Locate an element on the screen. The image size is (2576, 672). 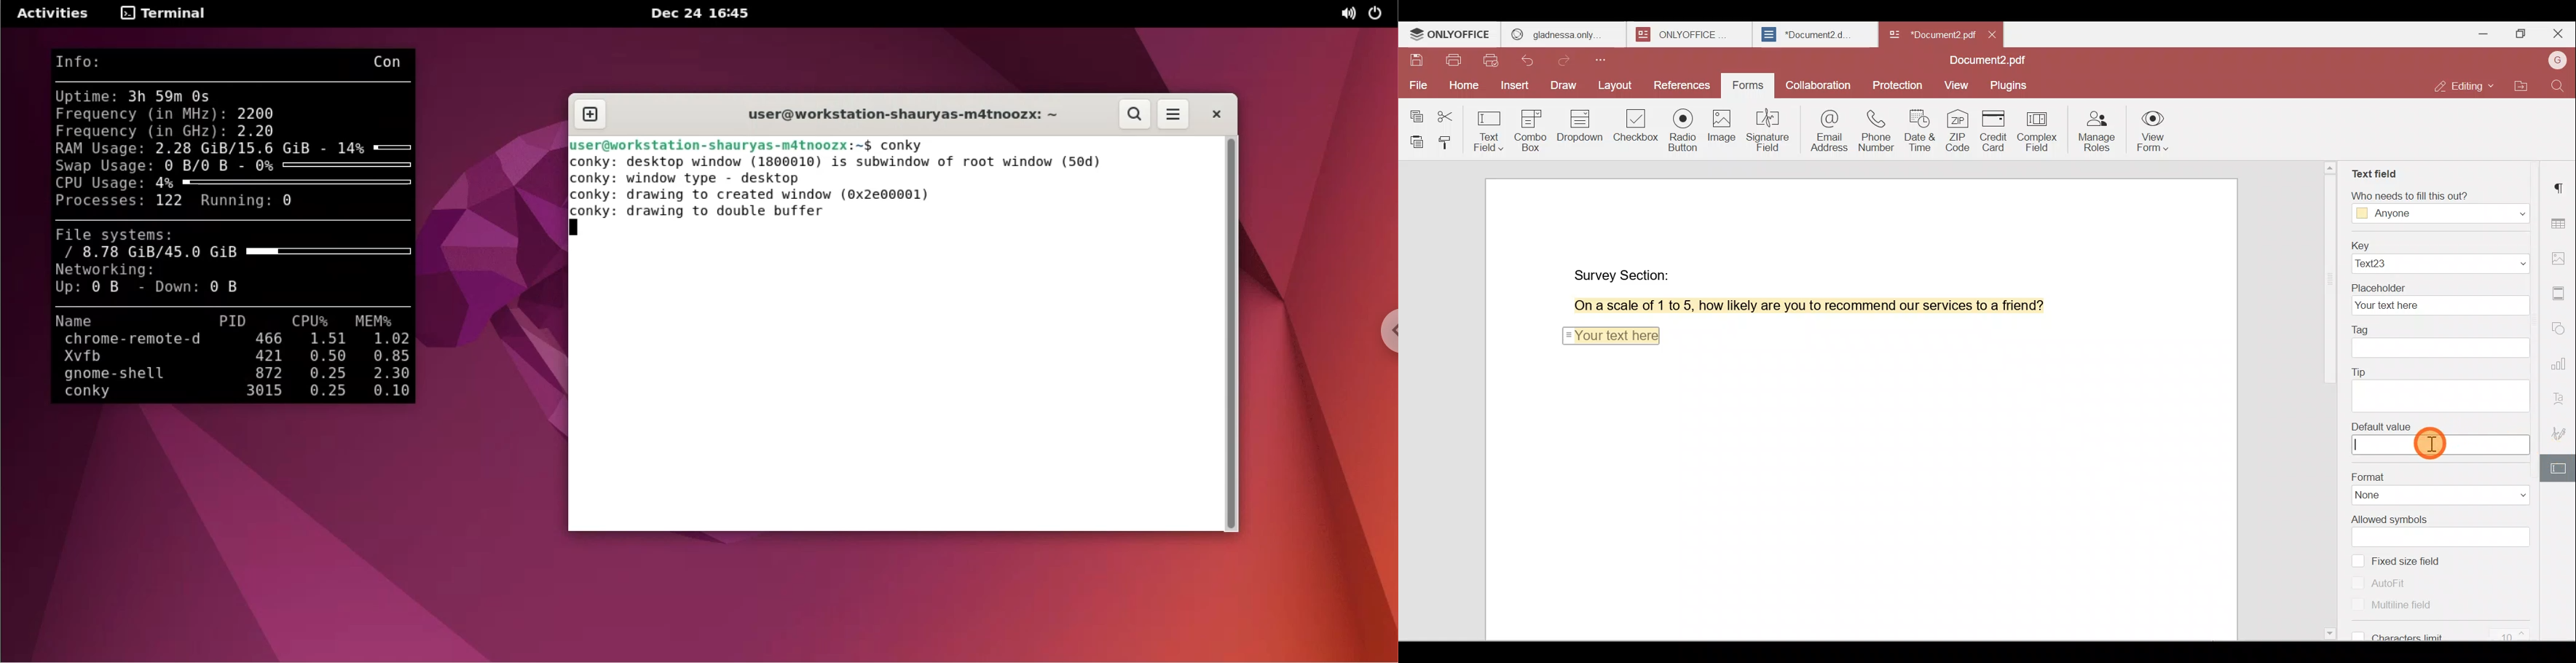
ONLYOFFICE is located at coordinates (1692, 34).